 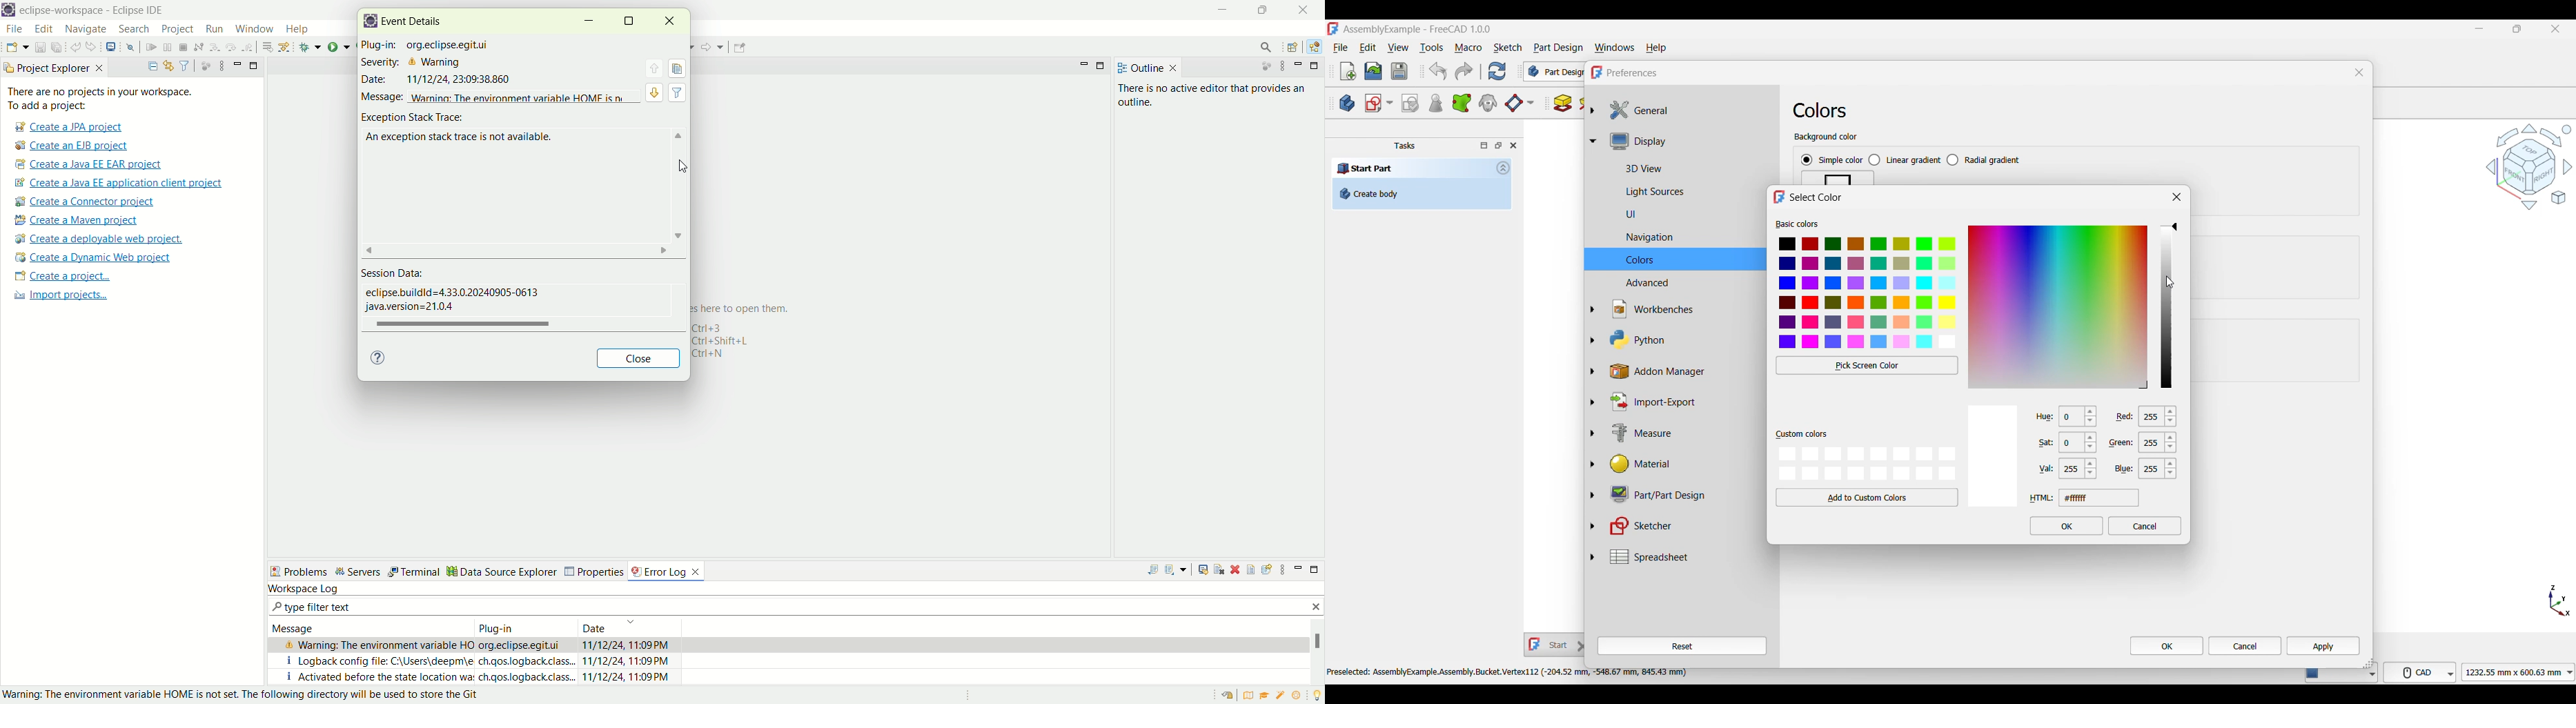 I want to click on Part design, so click(x=1558, y=48).